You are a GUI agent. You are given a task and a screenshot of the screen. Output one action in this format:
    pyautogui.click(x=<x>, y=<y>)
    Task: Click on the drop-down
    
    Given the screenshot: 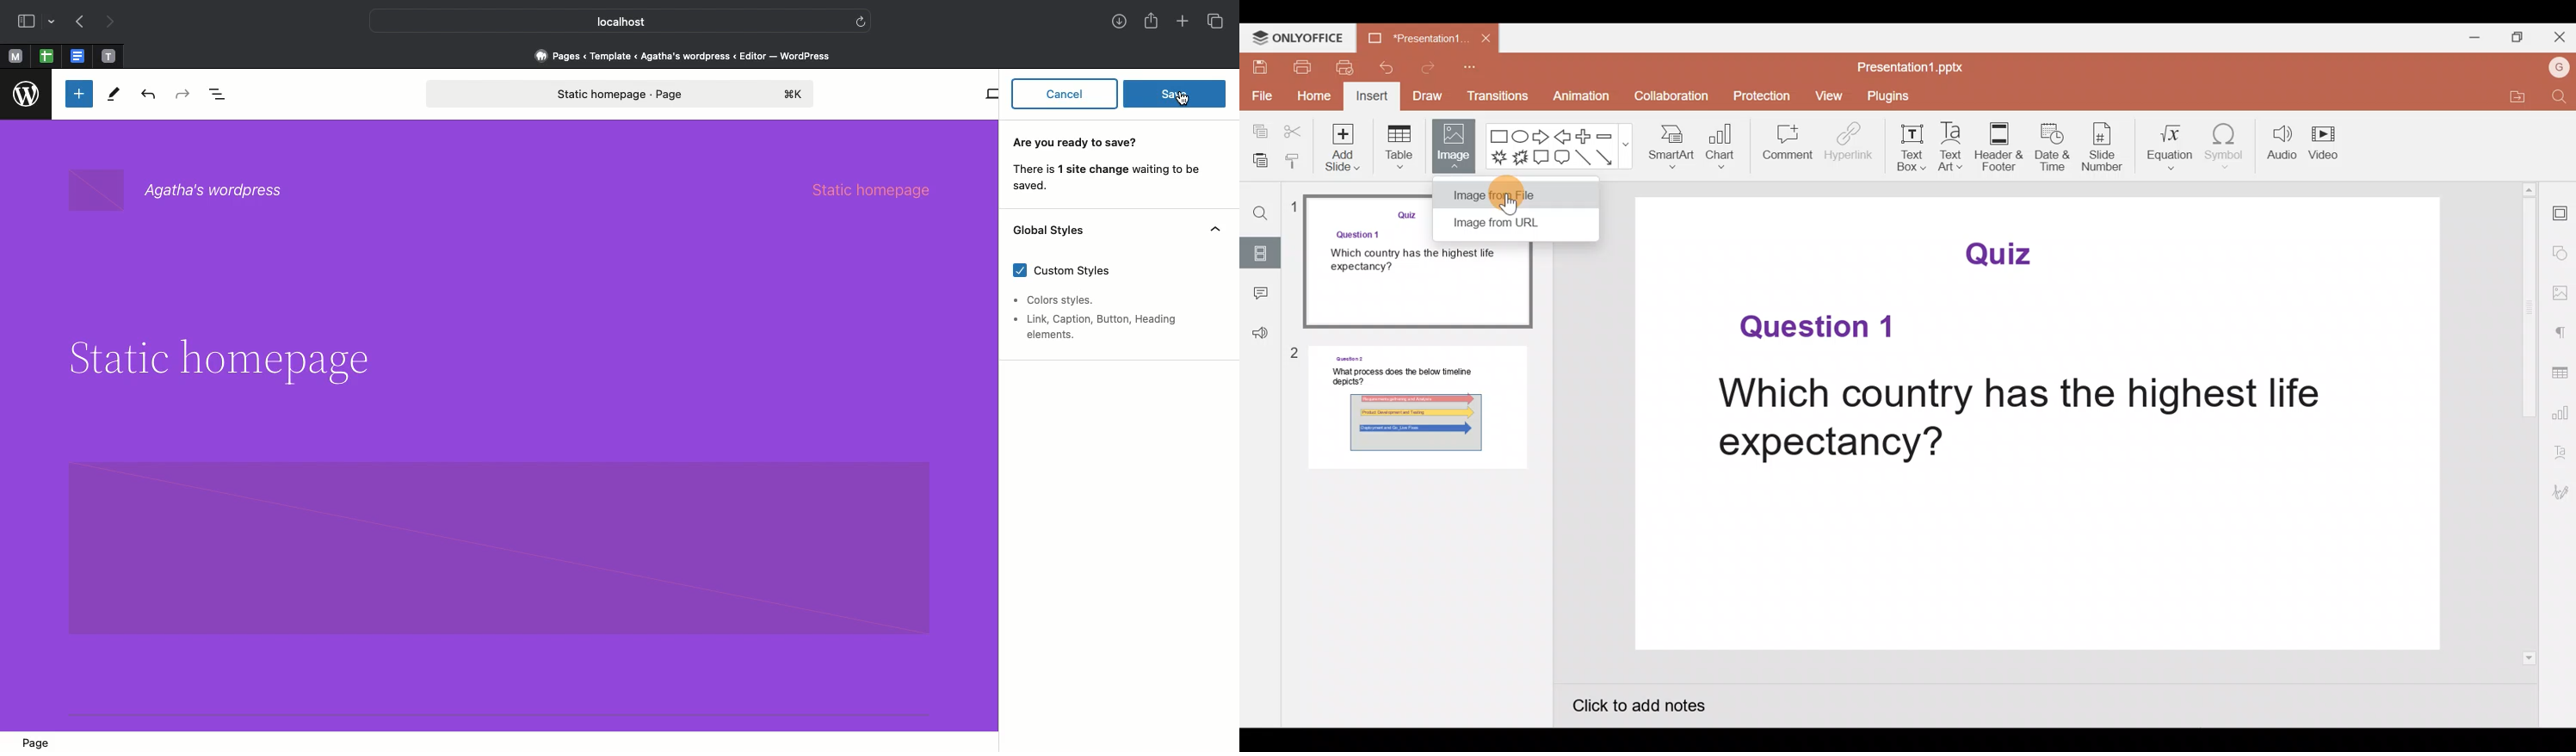 What is the action you would take?
    pyautogui.click(x=54, y=22)
    